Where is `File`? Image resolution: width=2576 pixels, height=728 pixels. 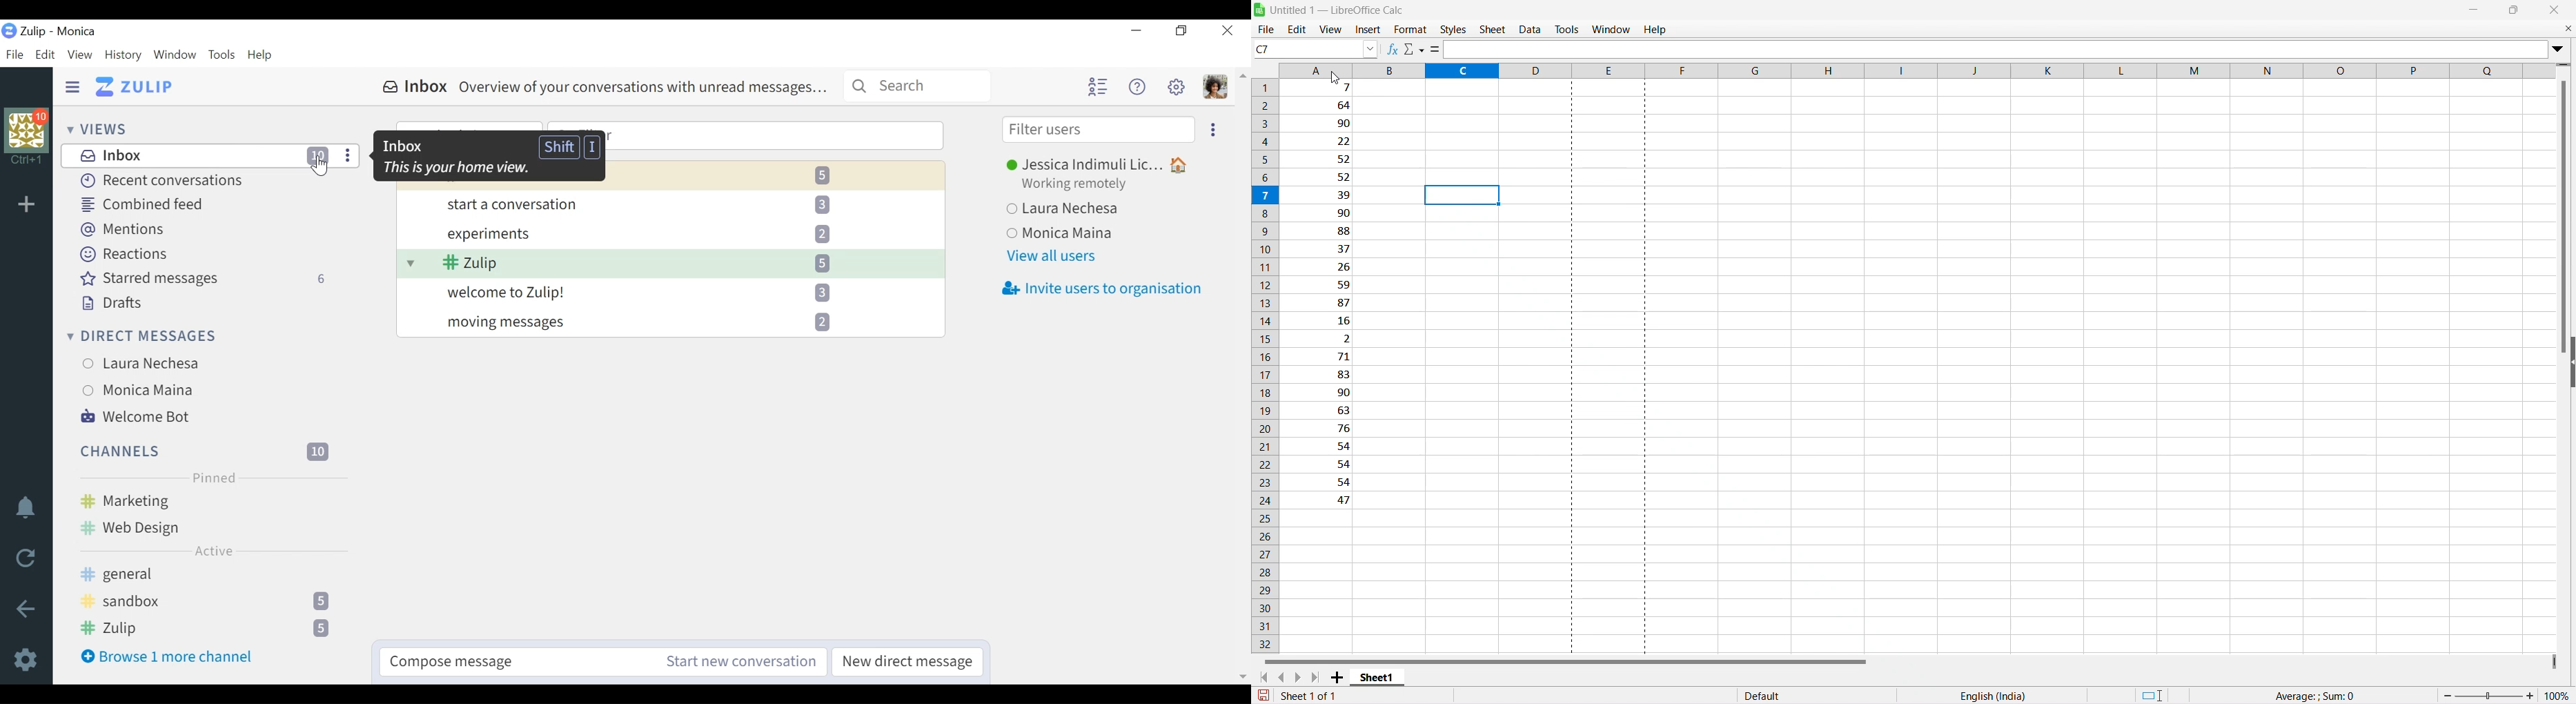
File is located at coordinates (1266, 29).